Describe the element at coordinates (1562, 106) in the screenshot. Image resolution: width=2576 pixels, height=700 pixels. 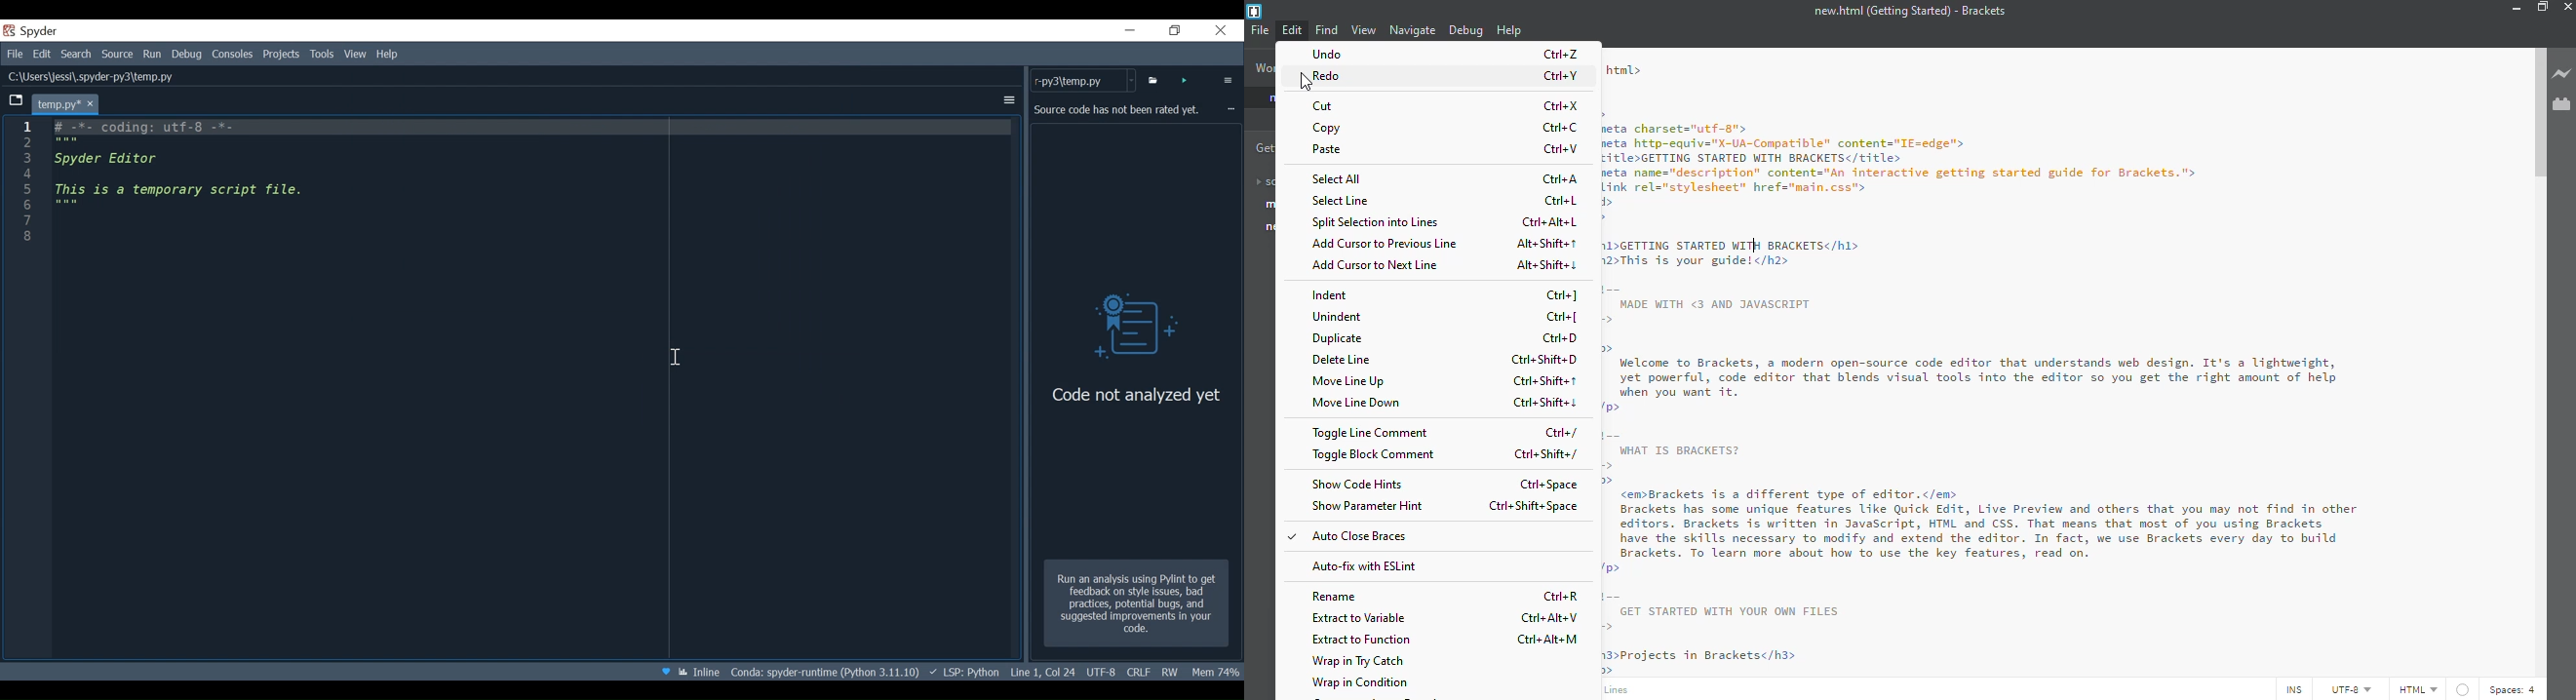
I see `ctrl+x` at that location.